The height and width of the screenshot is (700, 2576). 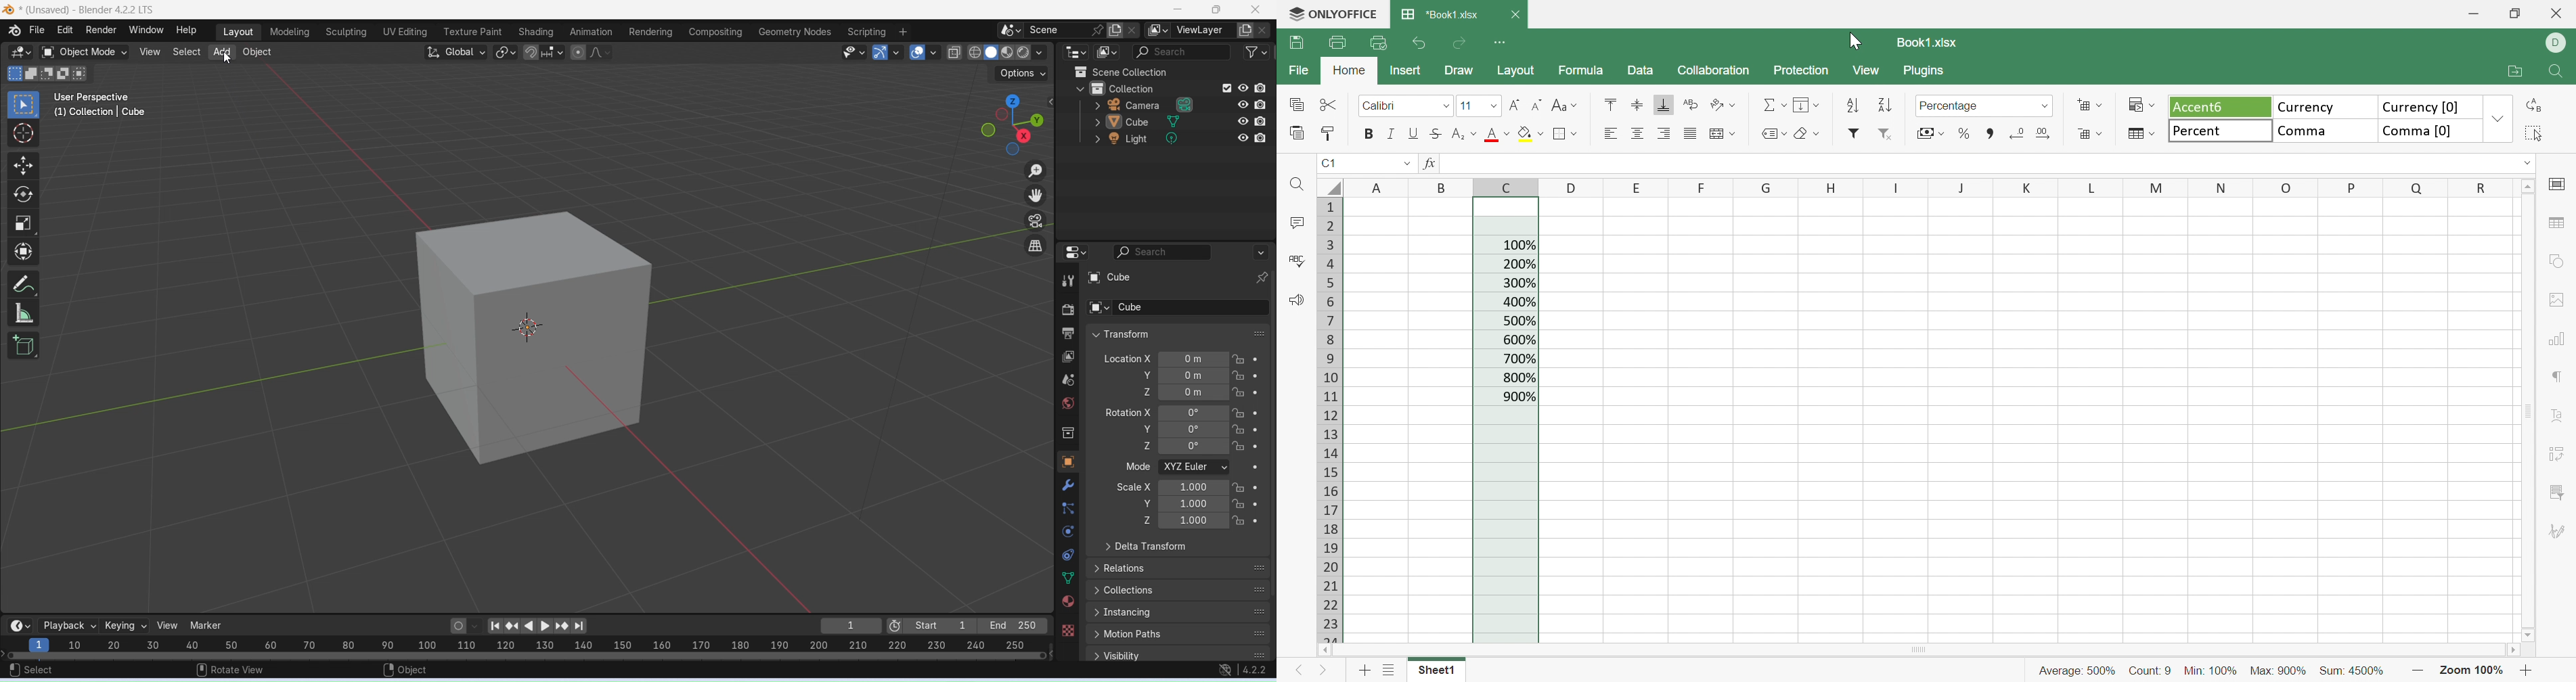 I want to click on Data, so click(x=1069, y=578).